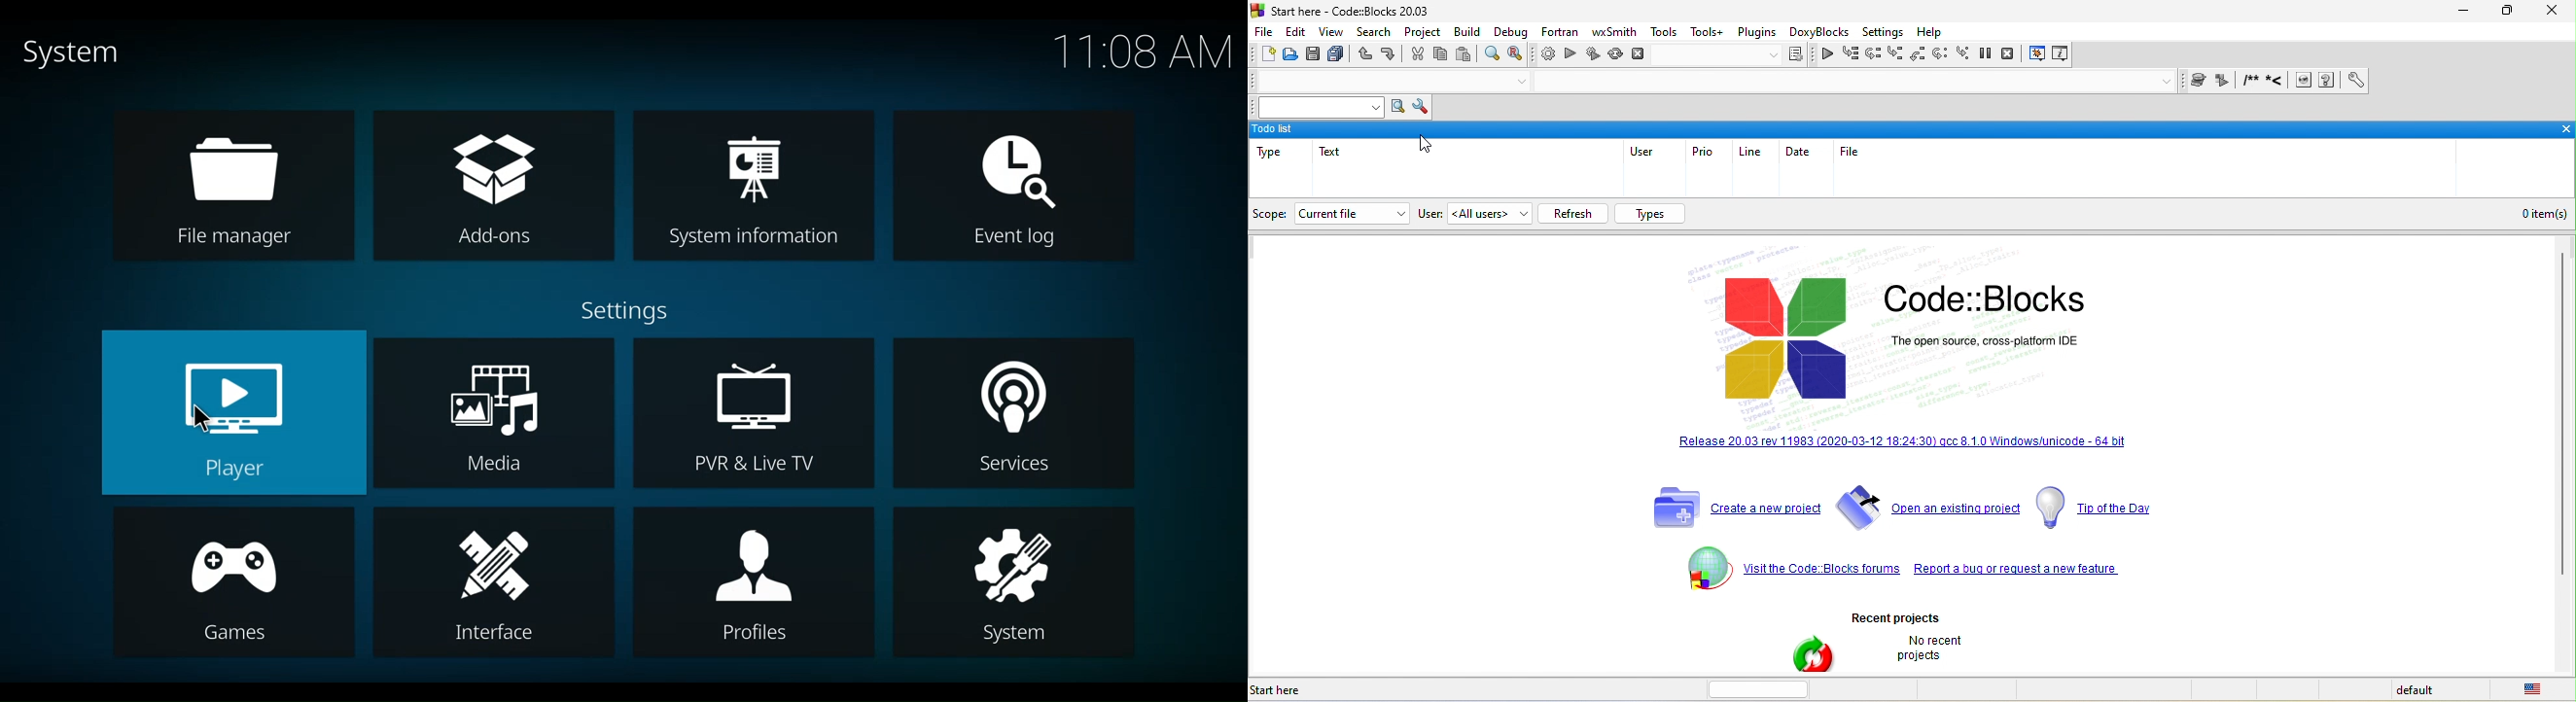 Image resolution: width=2576 pixels, height=728 pixels. I want to click on select target dialog, so click(1735, 56).